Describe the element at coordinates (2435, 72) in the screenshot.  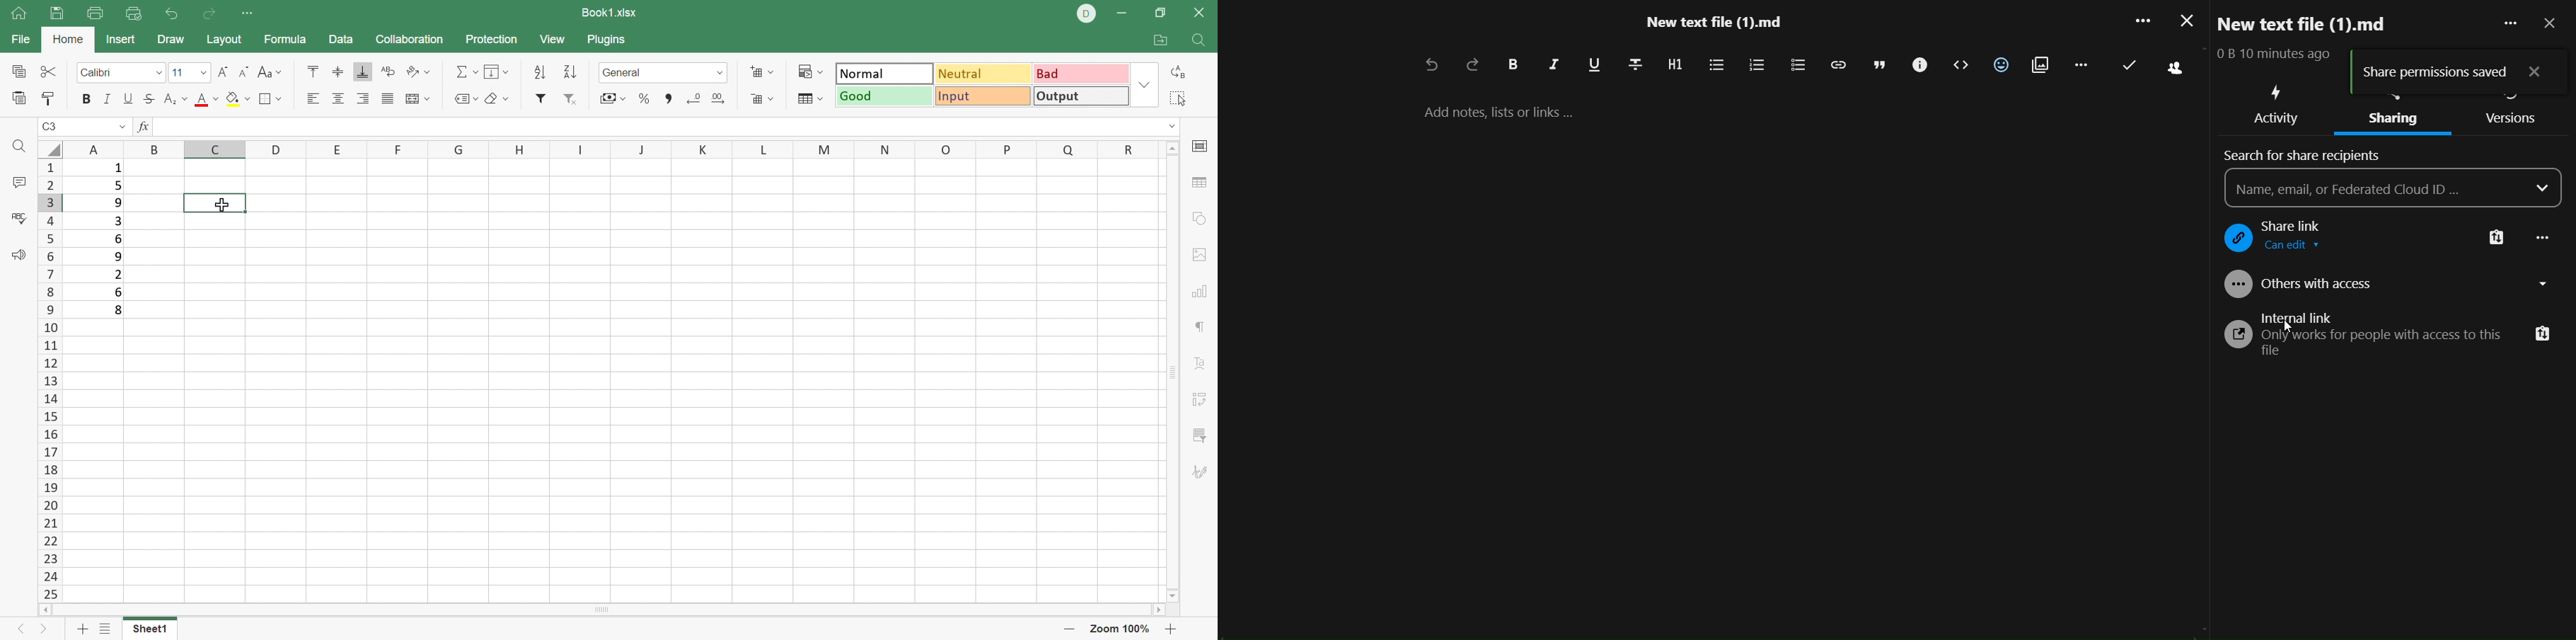
I see `share permission saved` at that location.